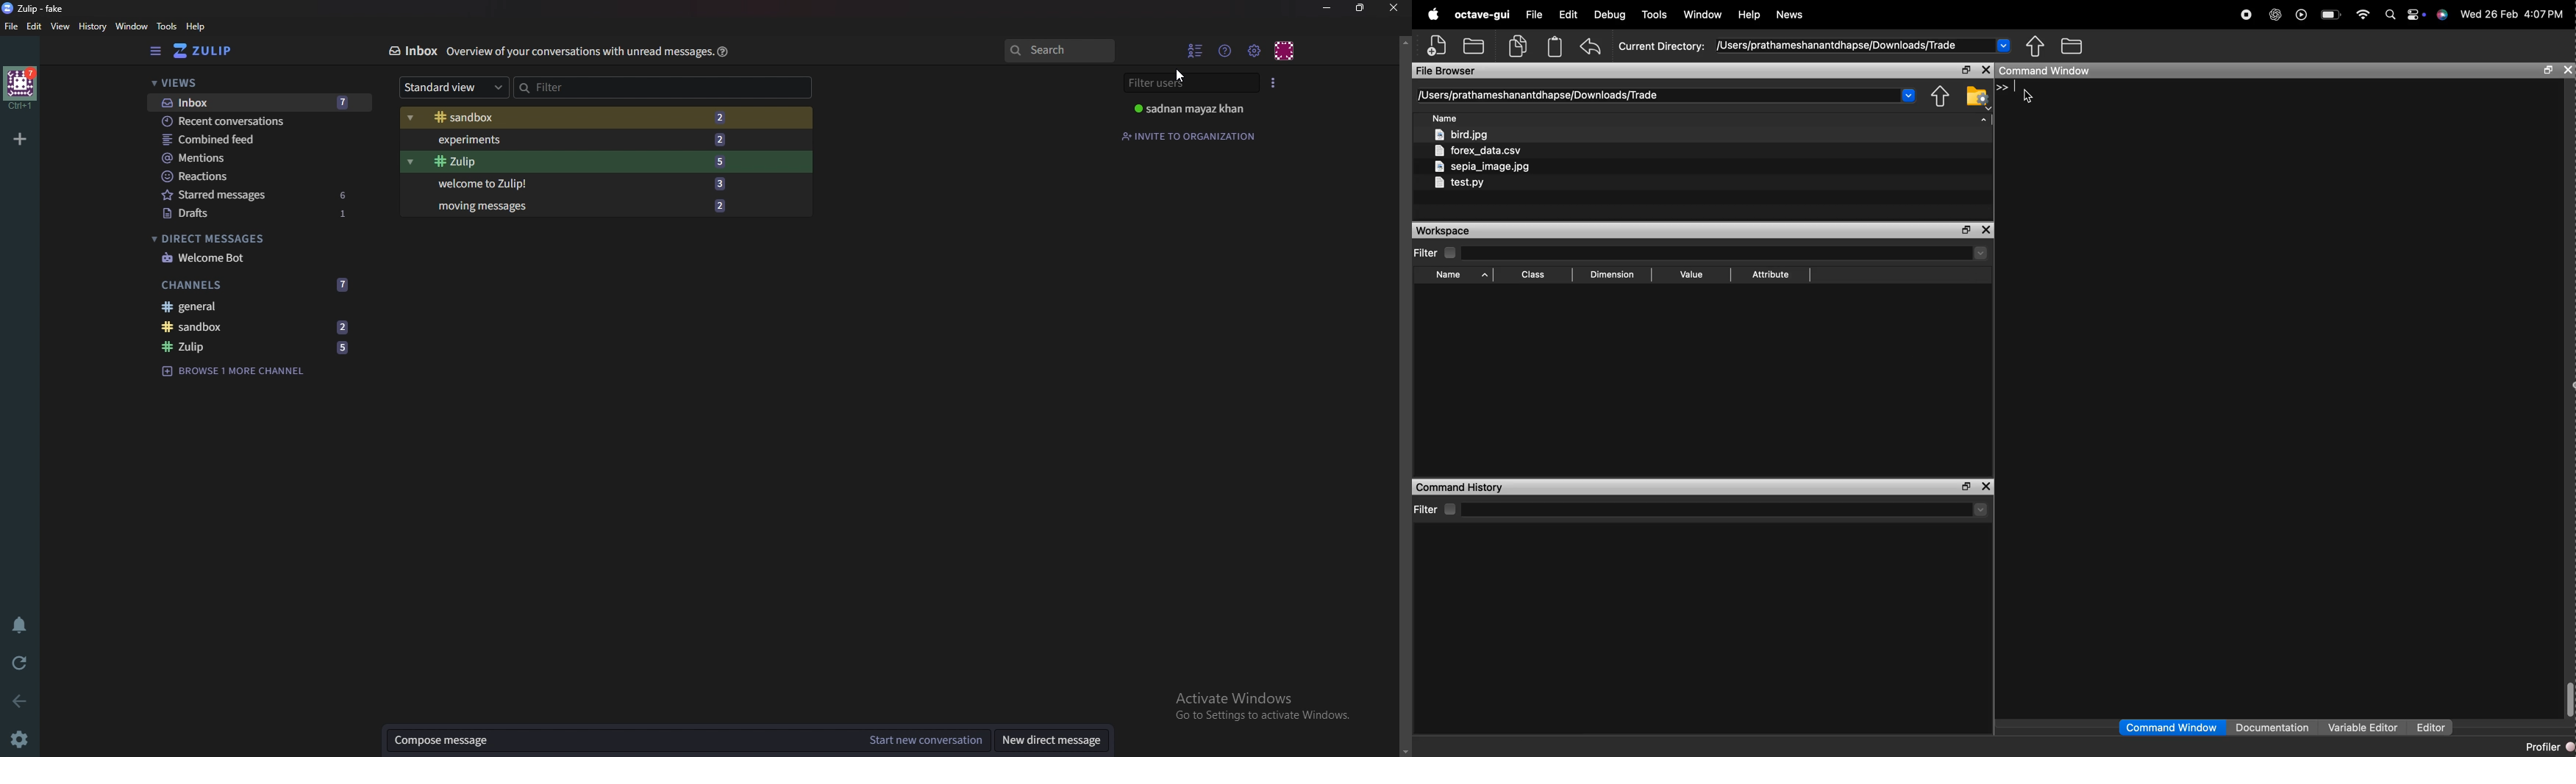  What do you see at coordinates (132, 26) in the screenshot?
I see `Window` at bounding box center [132, 26].